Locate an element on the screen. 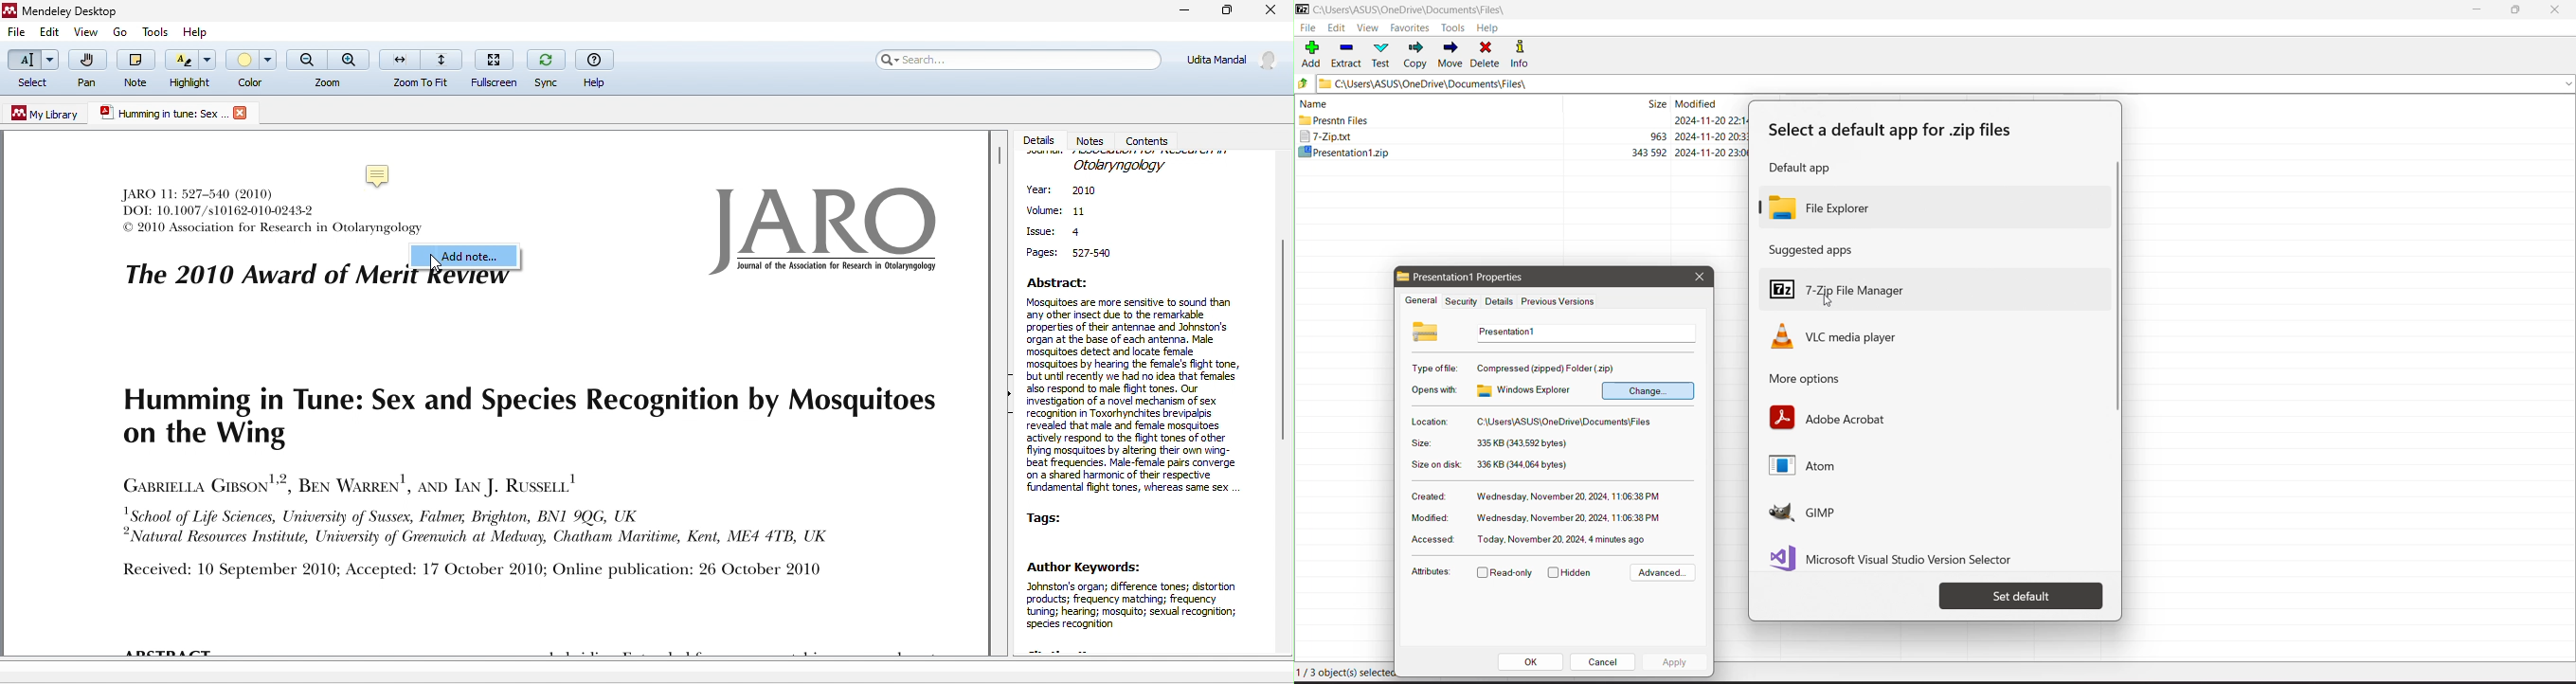 Image resolution: width=2576 pixels, height=700 pixels. file is located at coordinates (15, 33).